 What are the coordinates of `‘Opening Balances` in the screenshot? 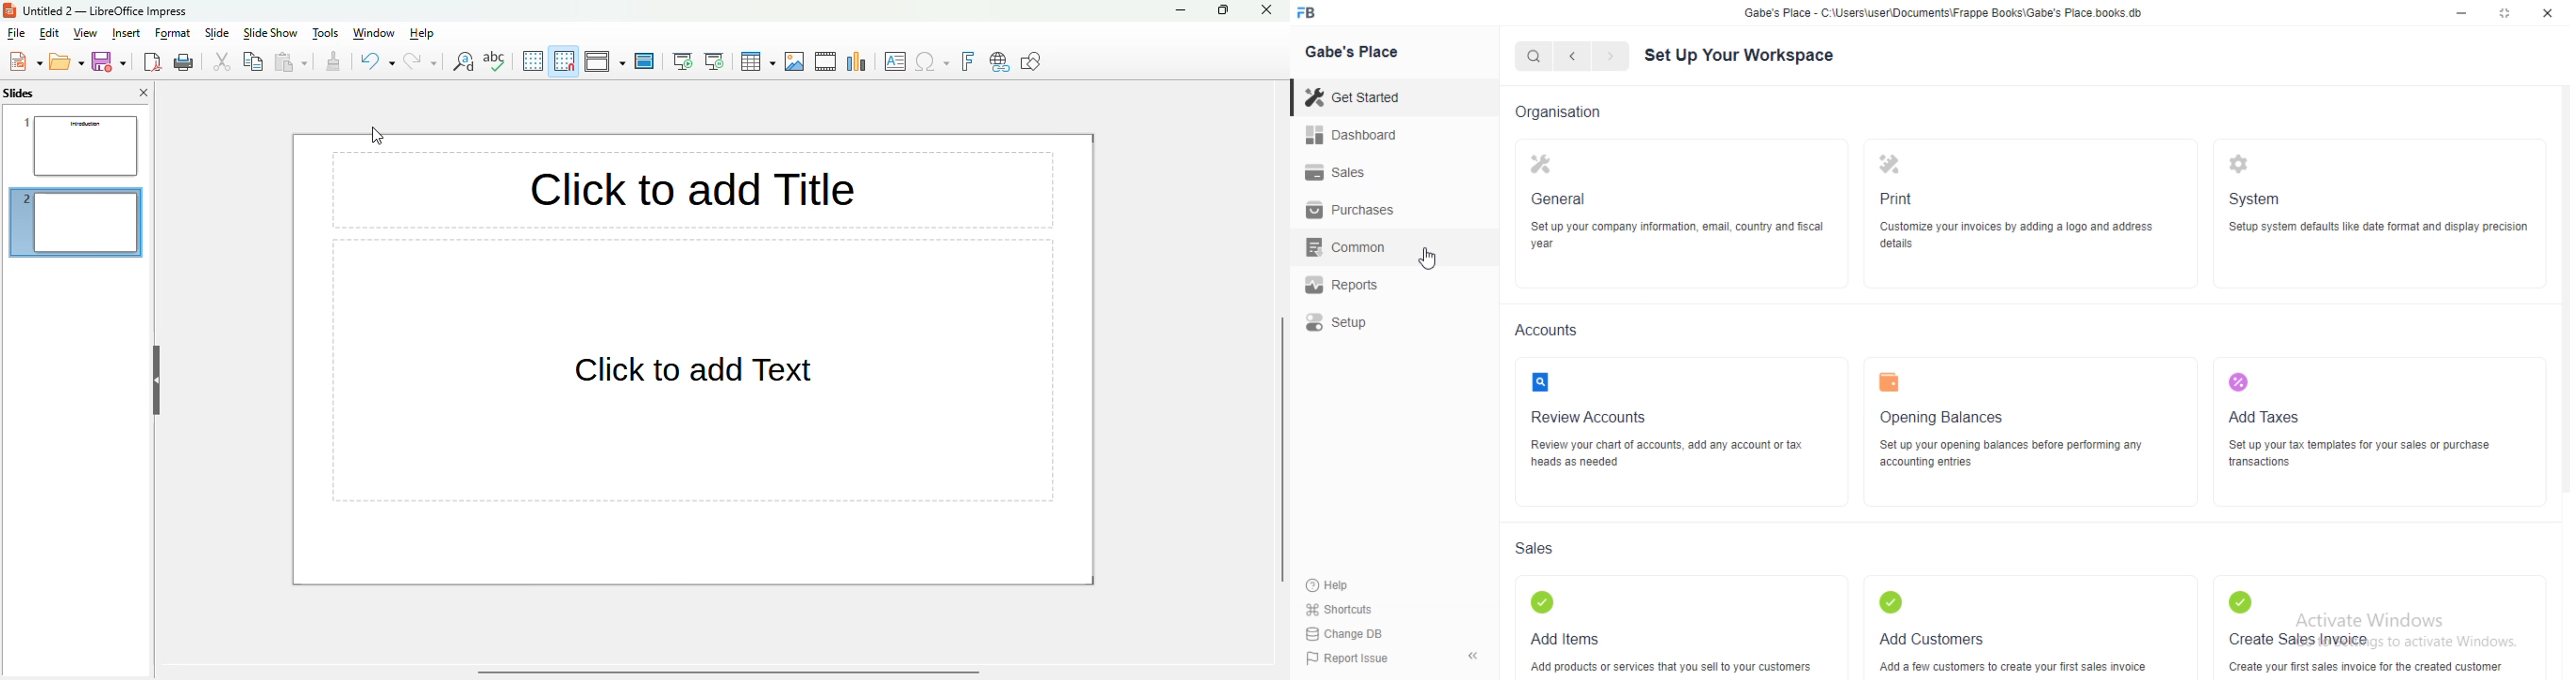 It's located at (1941, 398).